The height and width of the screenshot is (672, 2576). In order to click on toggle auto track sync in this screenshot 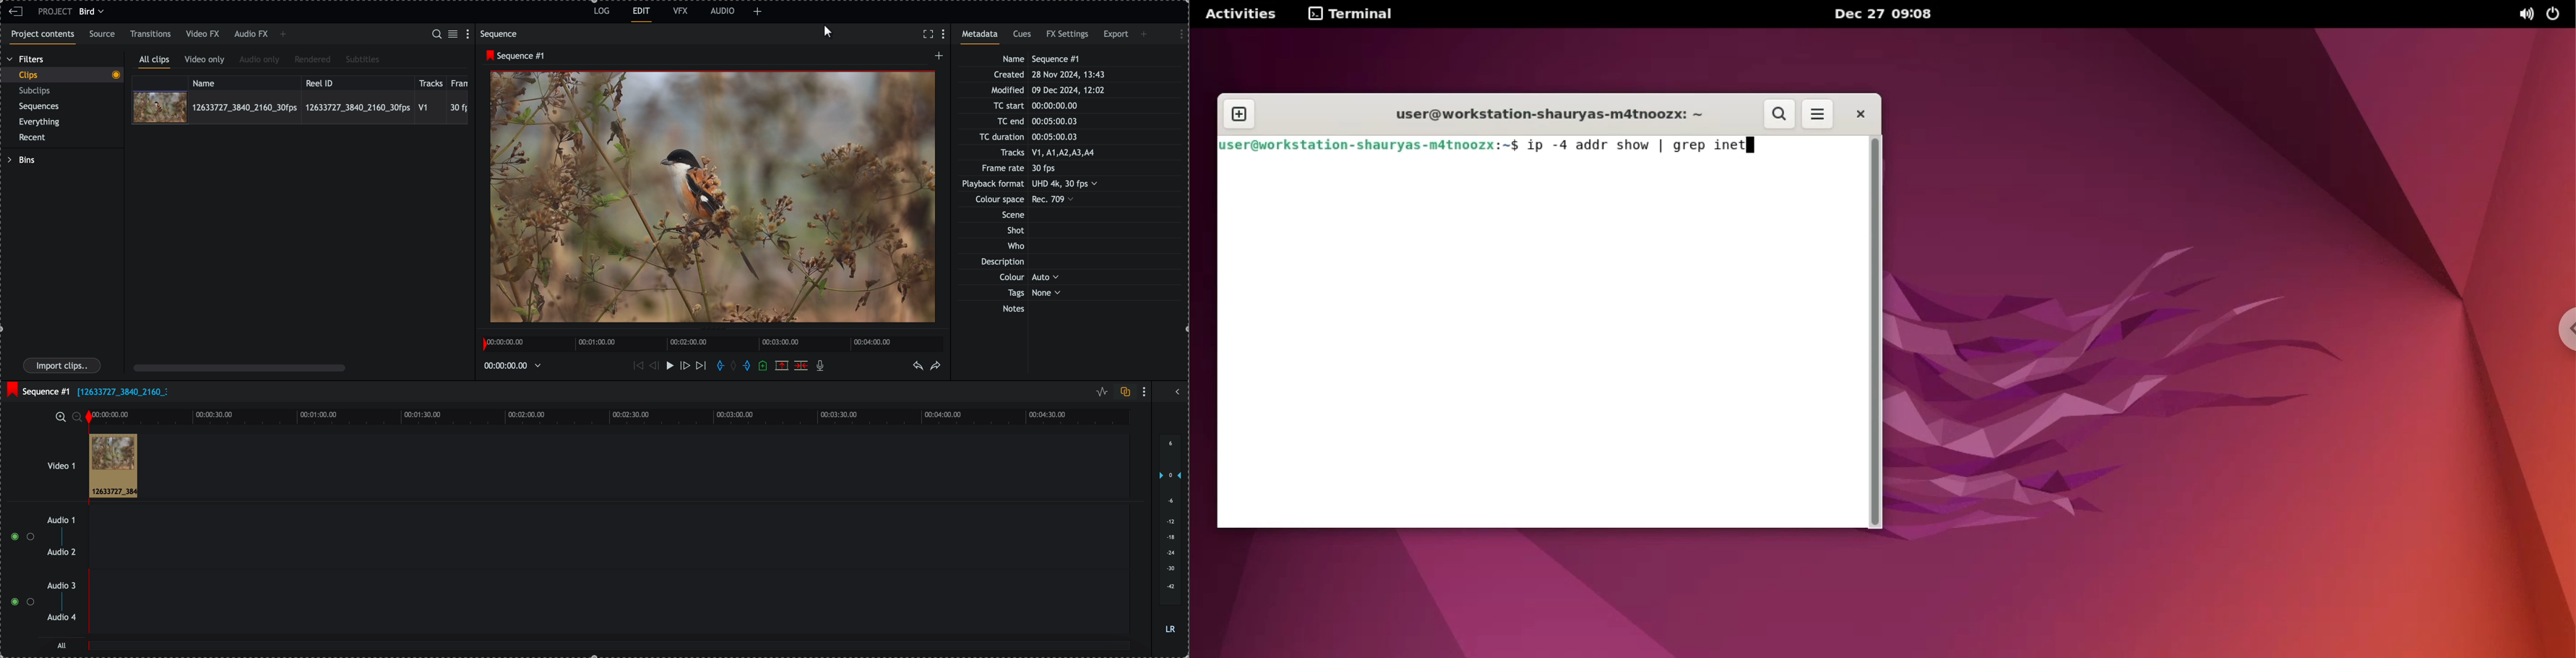, I will do `click(1124, 392)`.